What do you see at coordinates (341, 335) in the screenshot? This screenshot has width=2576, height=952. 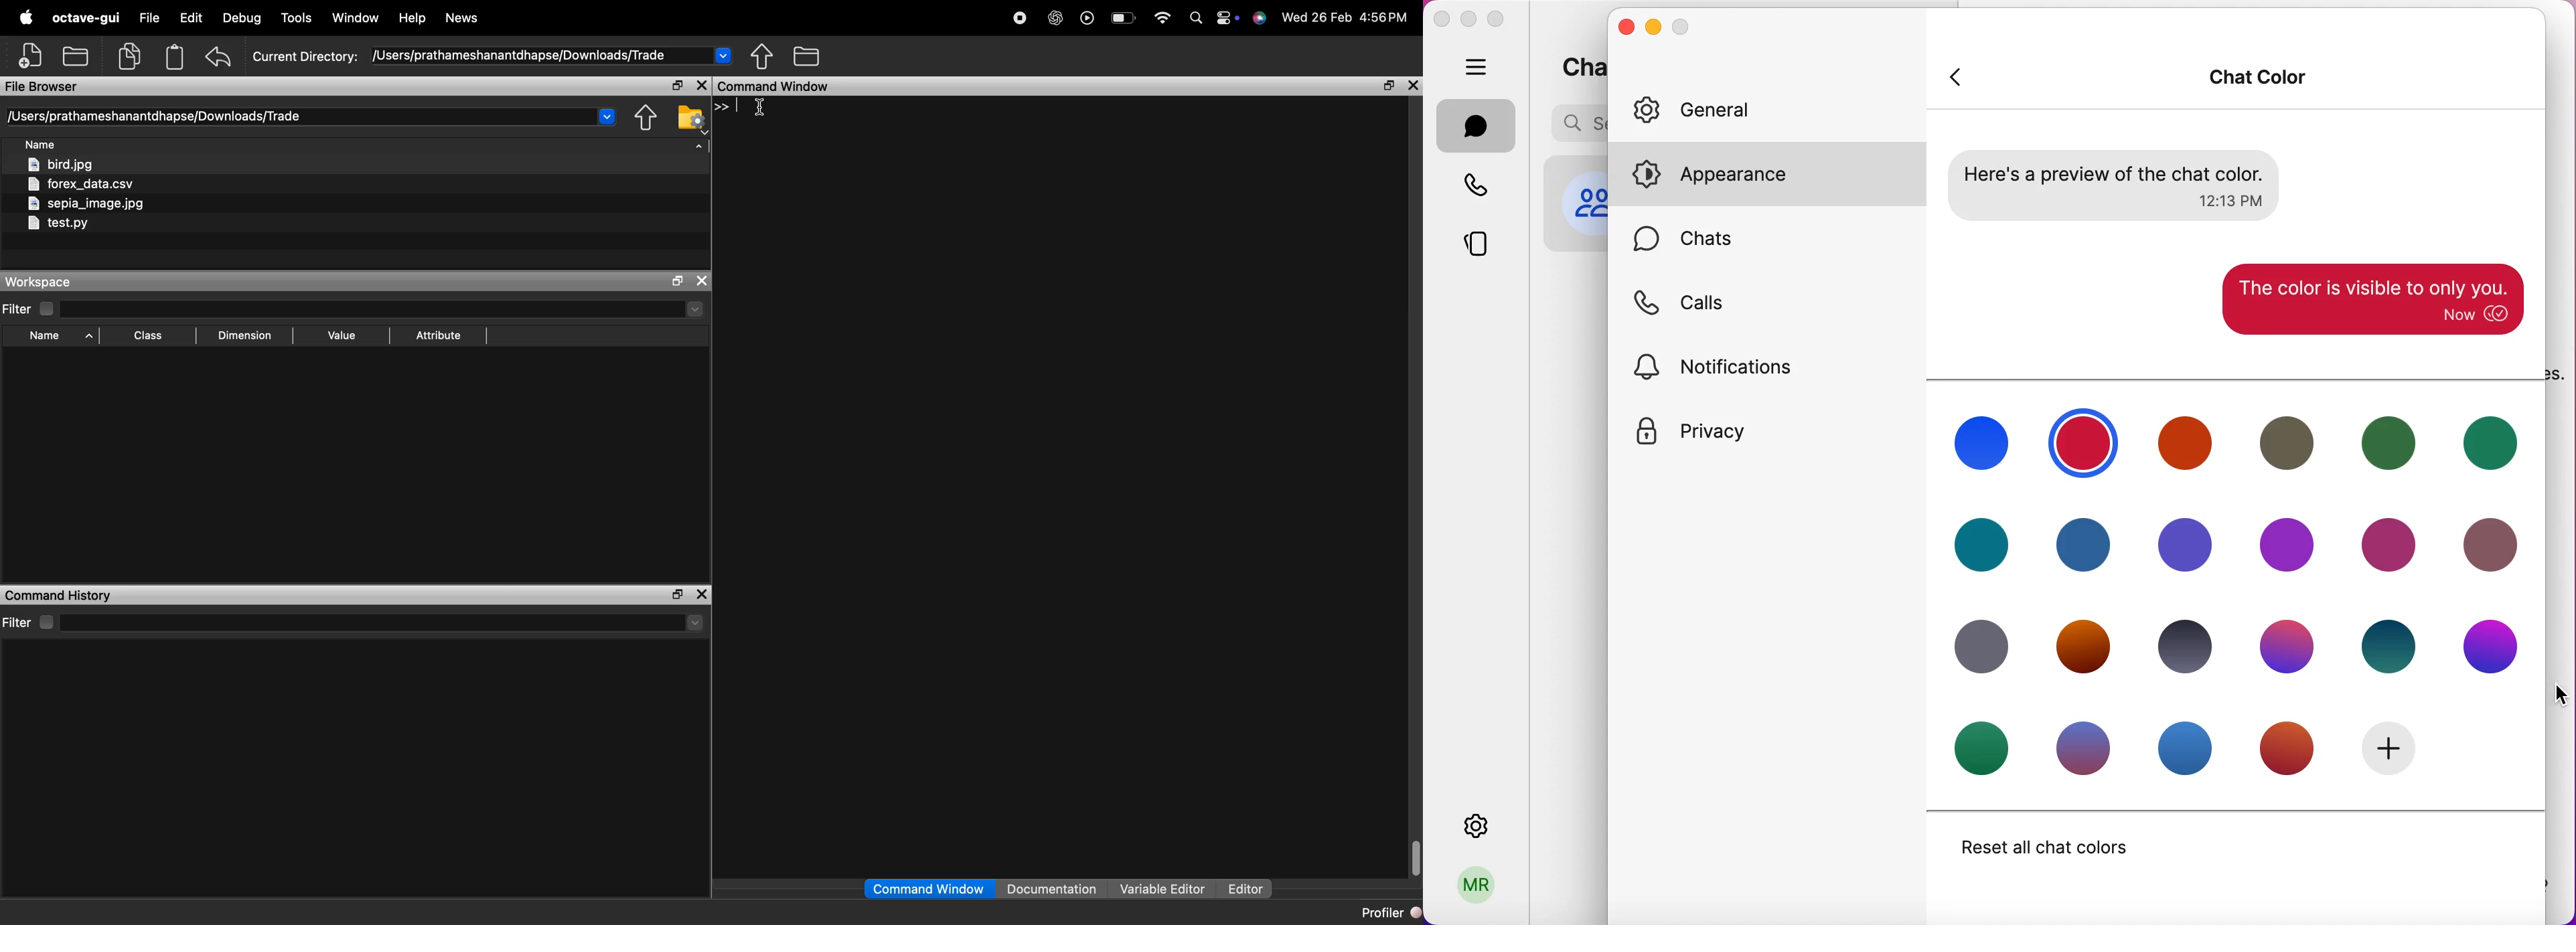 I see `Value` at bounding box center [341, 335].